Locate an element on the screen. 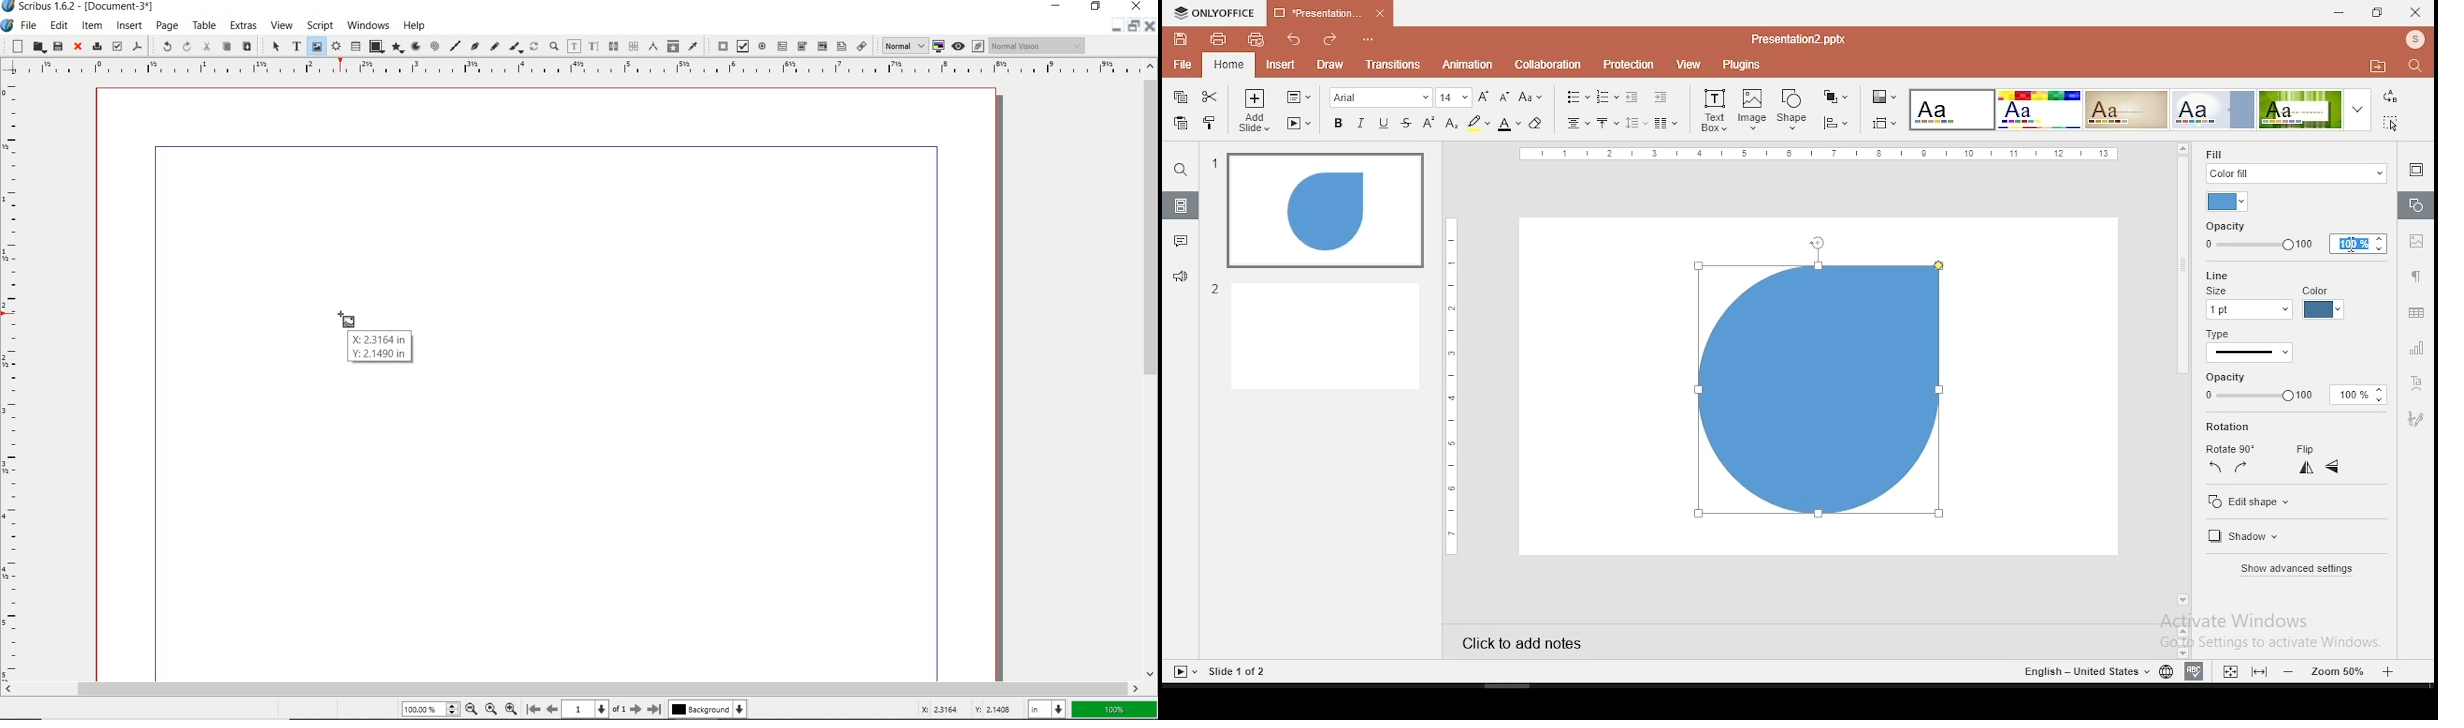 This screenshot has width=2464, height=728. arc is located at coordinates (414, 47).